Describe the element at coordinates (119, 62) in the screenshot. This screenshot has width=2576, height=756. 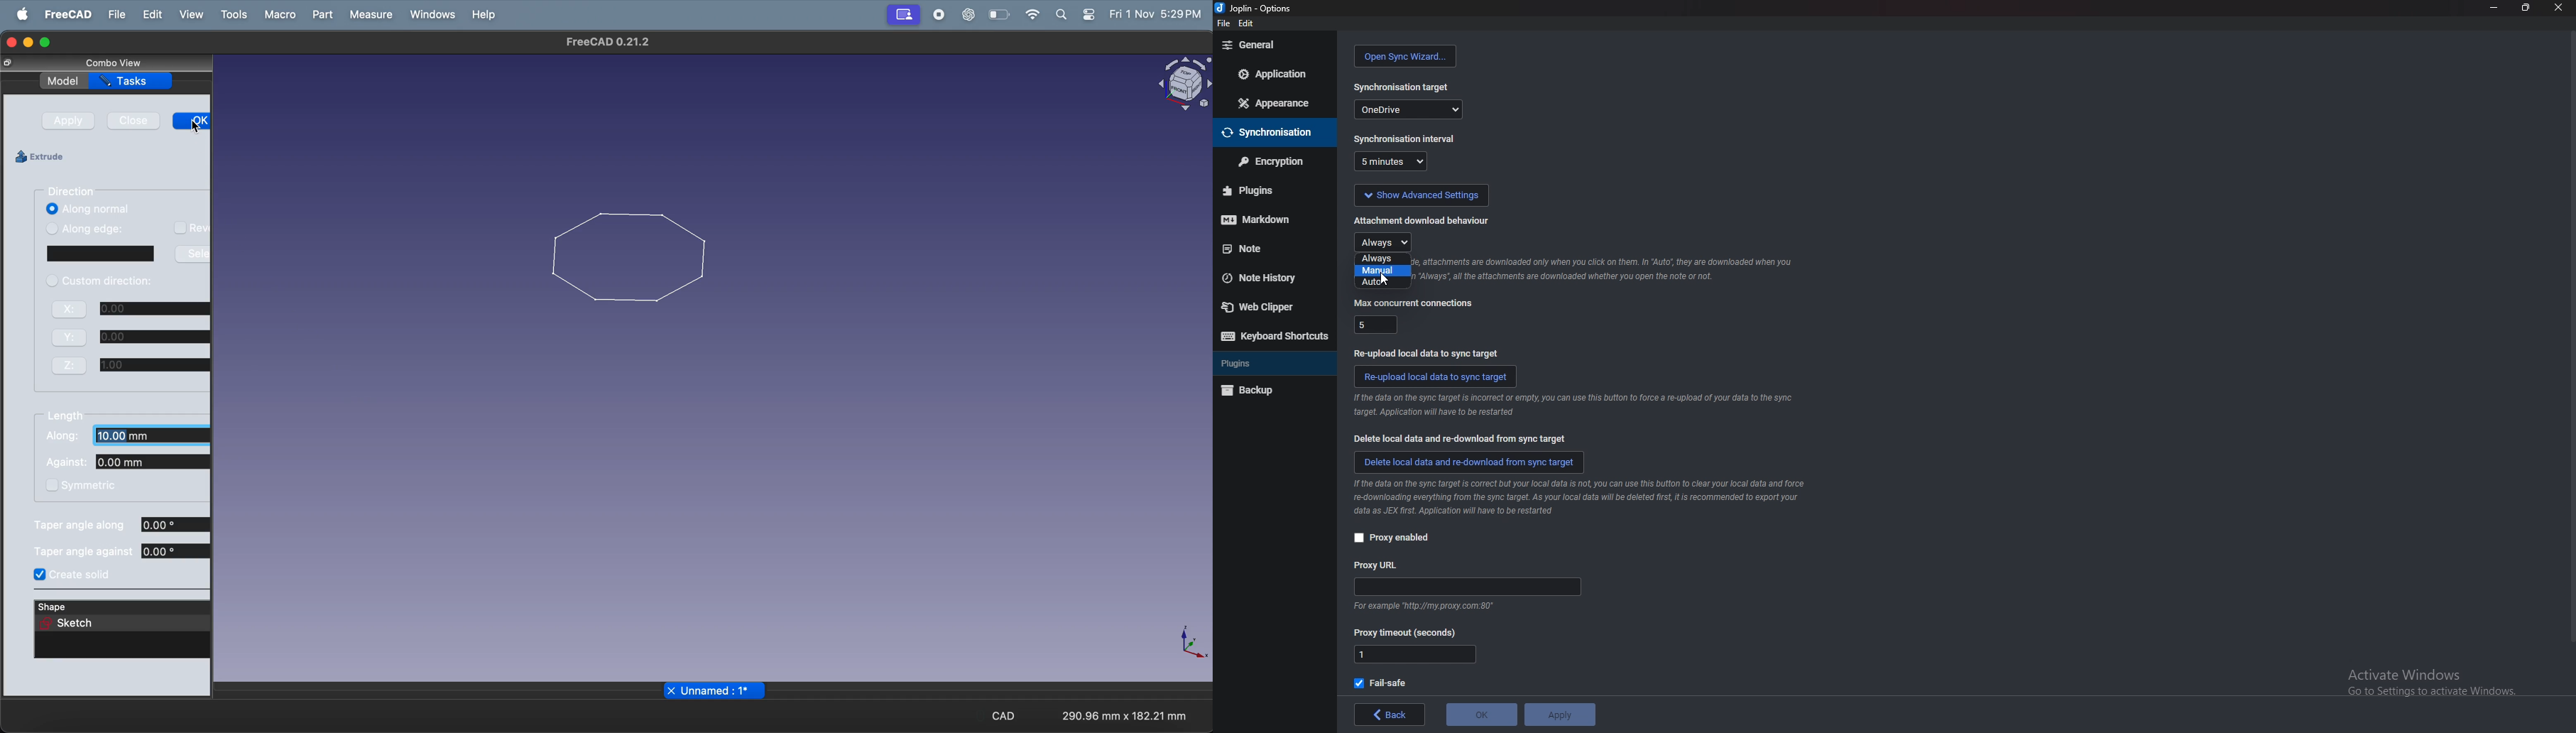
I see `combo view` at that location.